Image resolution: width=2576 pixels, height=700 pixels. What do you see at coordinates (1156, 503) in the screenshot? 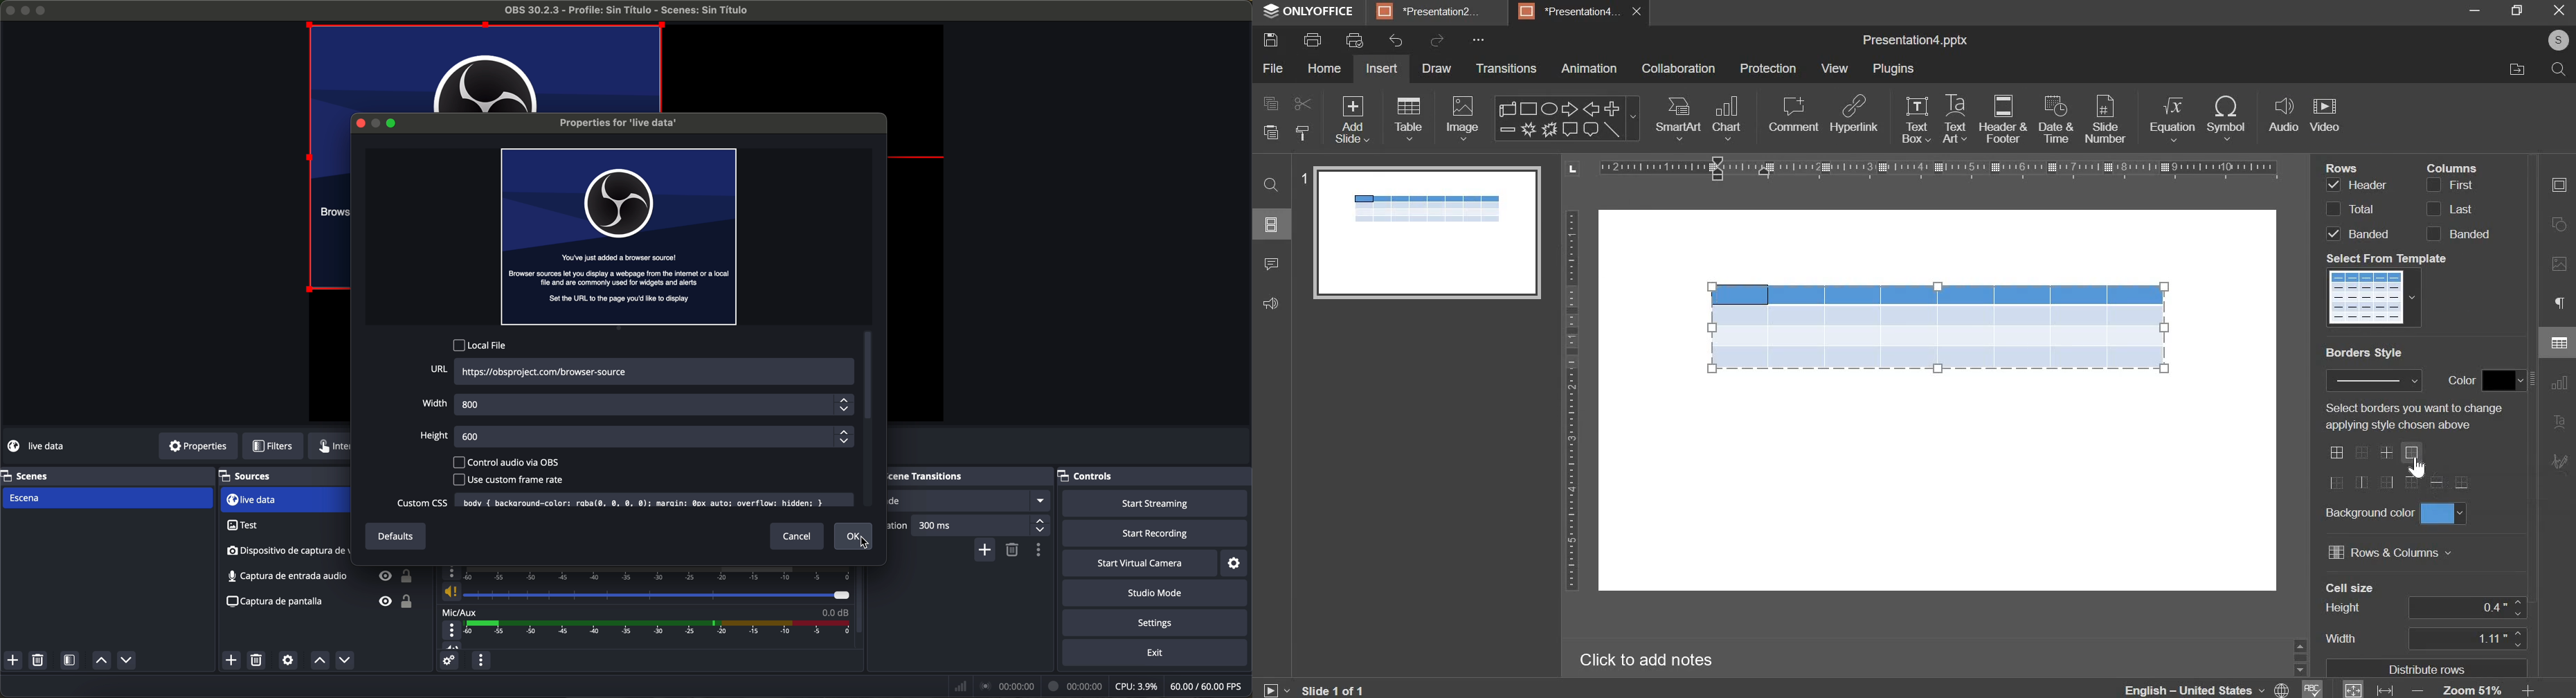
I see `start streaming` at bounding box center [1156, 503].